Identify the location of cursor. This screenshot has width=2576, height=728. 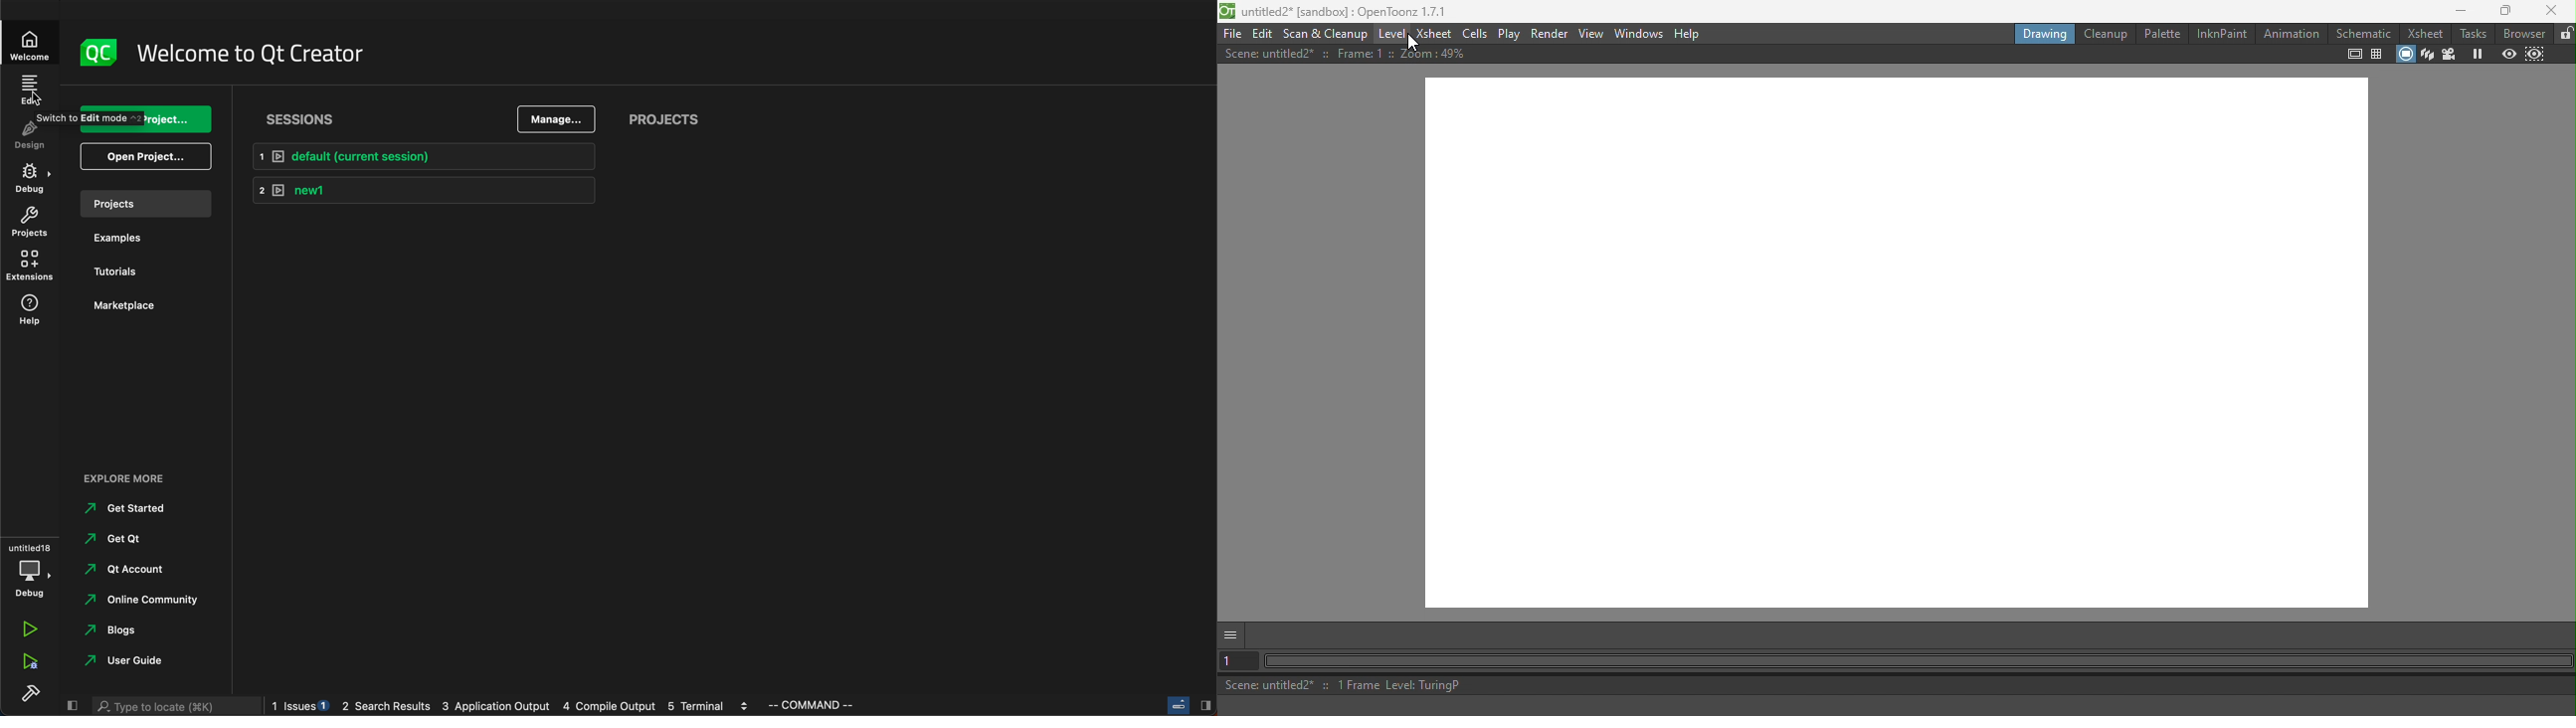
(34, 98).